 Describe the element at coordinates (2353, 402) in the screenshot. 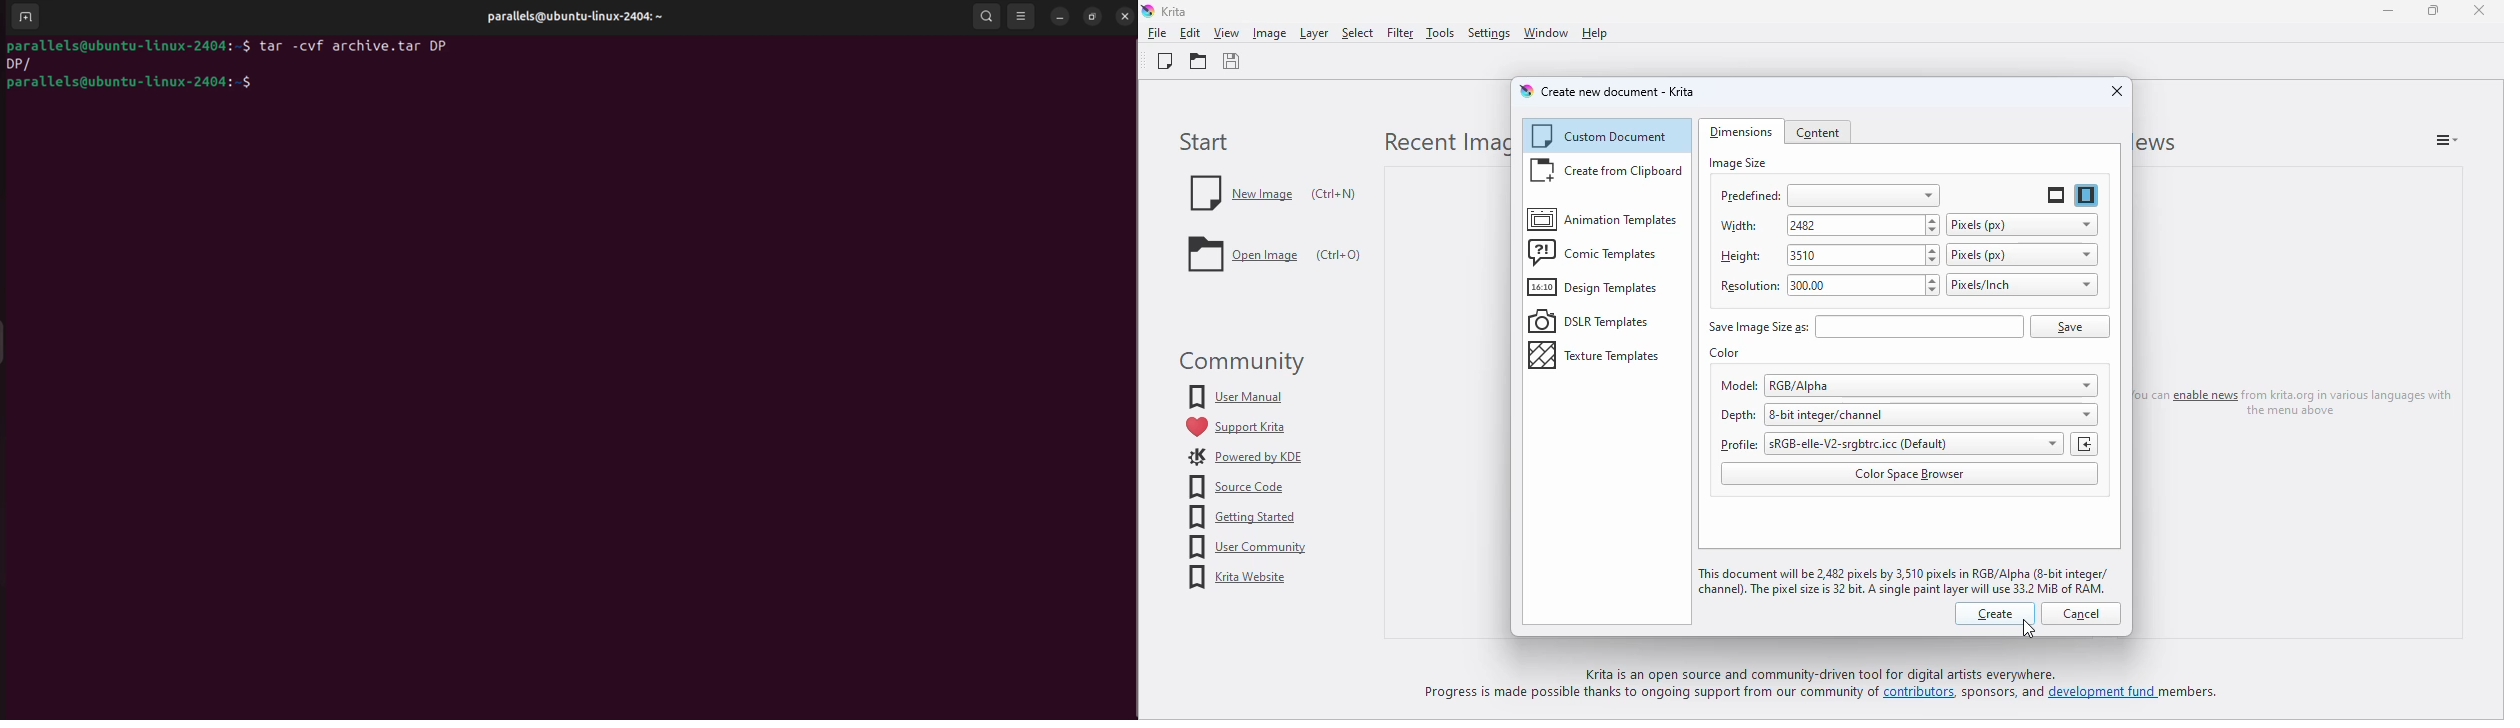

I see `from kiita.org in various languages with the menu above` at that location.